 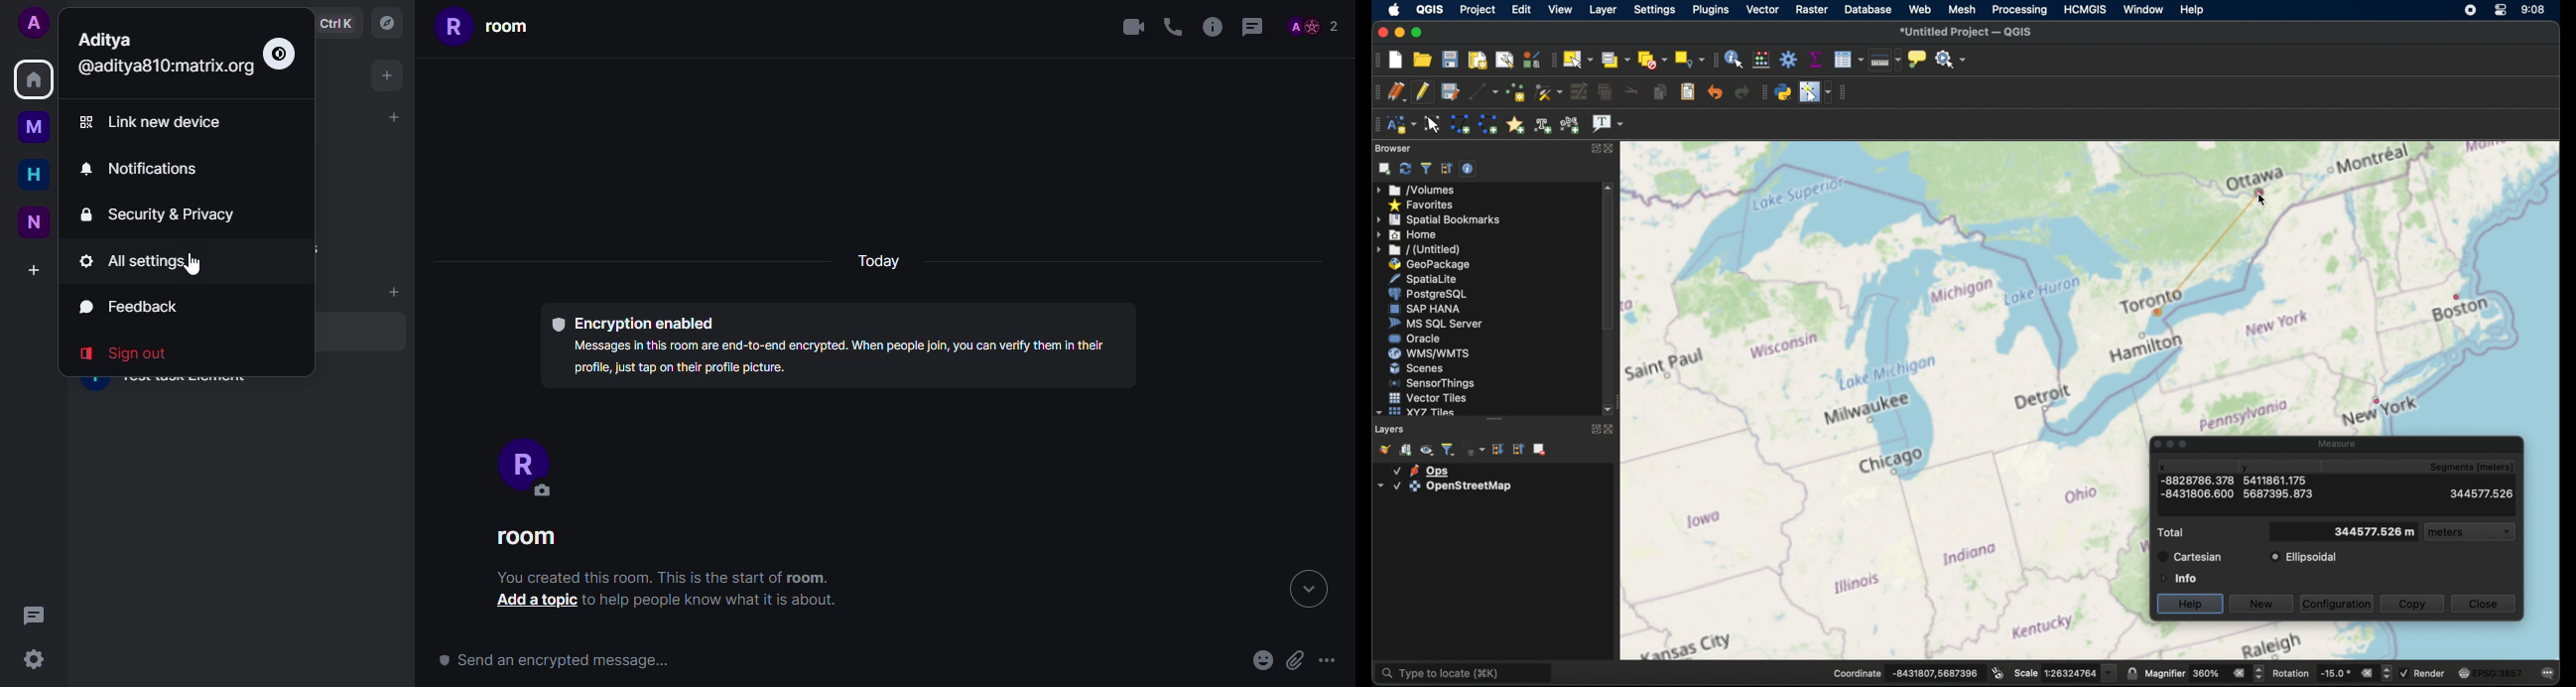 I want to click on threads, so click(x=1252, y=27).